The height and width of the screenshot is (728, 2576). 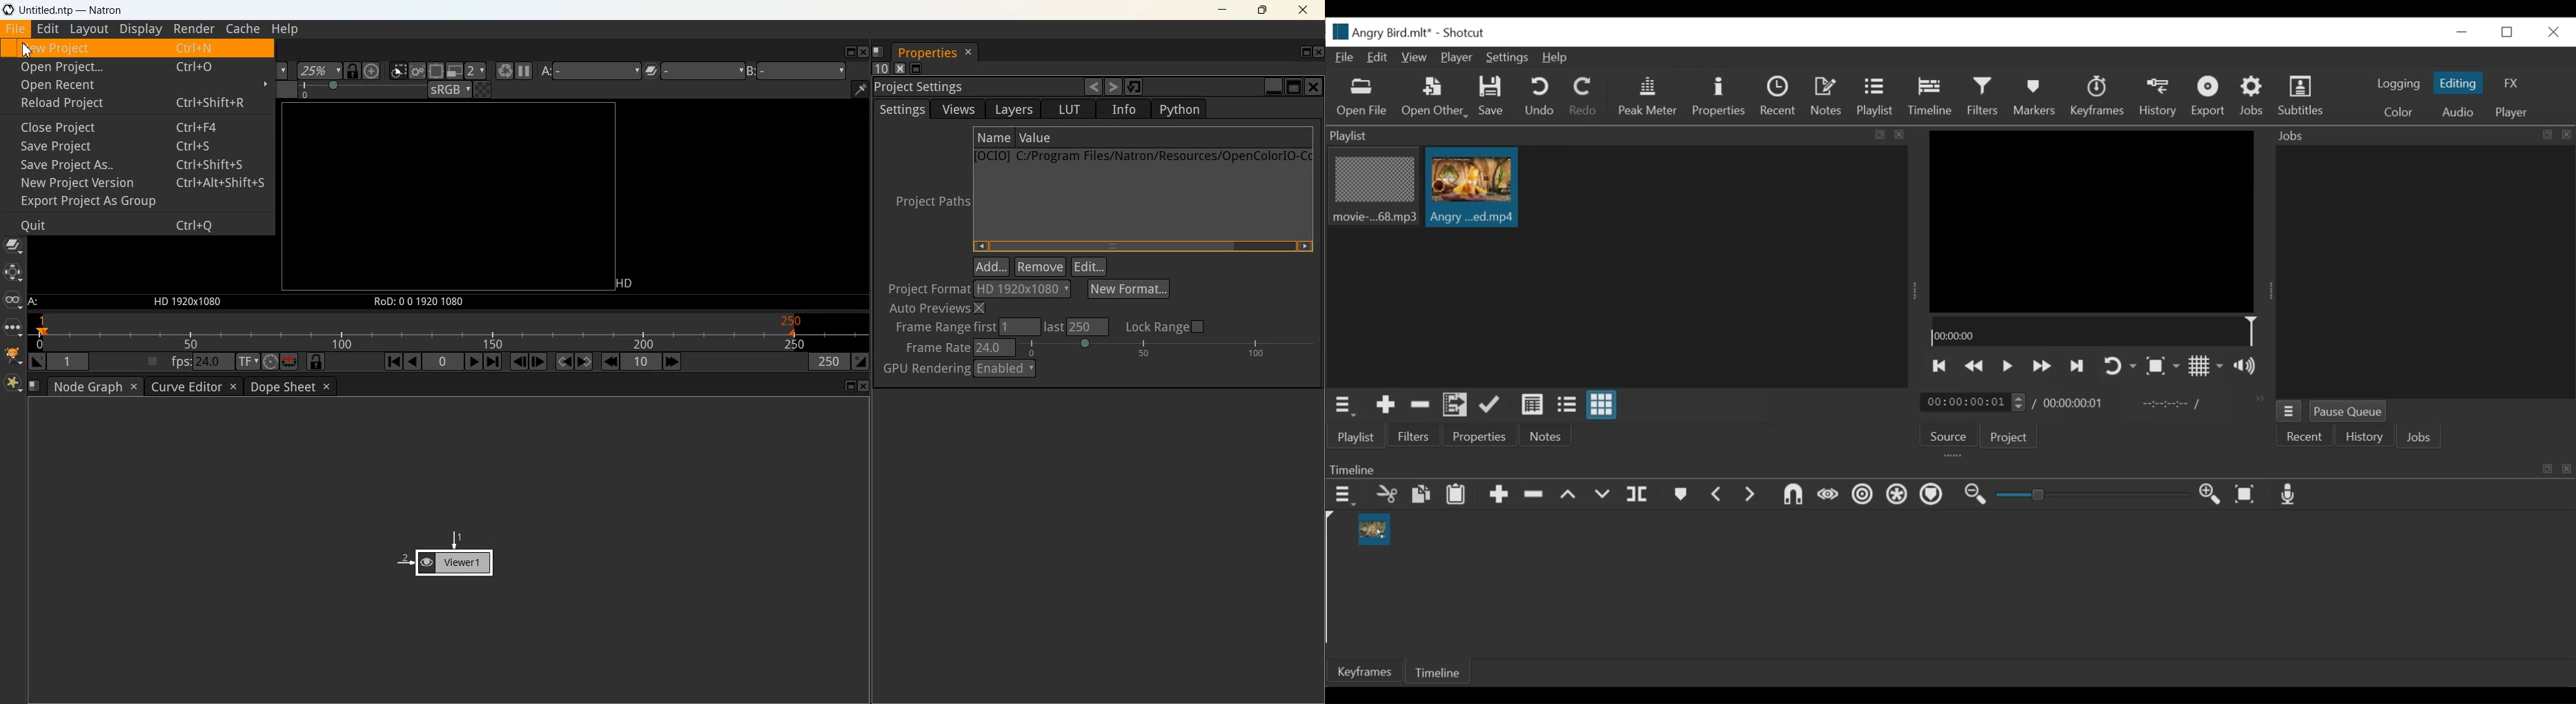 What do you see at coordinates (1569, 495) in the screenshot?
I see `lift` at bounding box center [1569, 495].